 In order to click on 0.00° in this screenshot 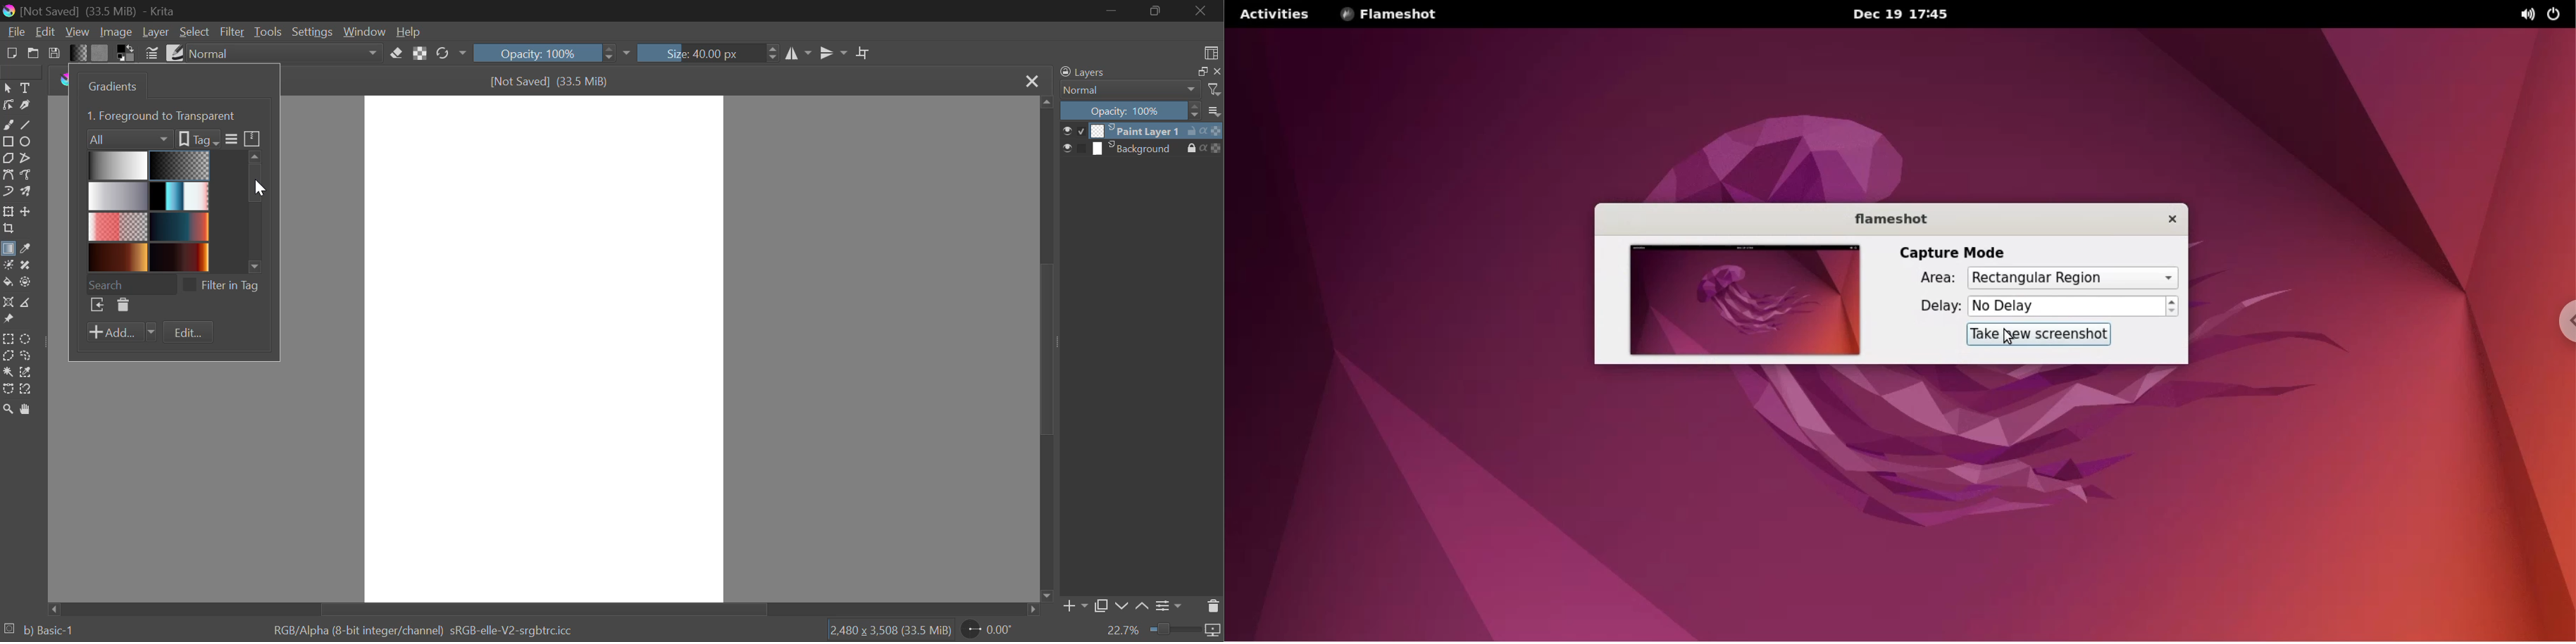, I will do `click(995, 629)`.